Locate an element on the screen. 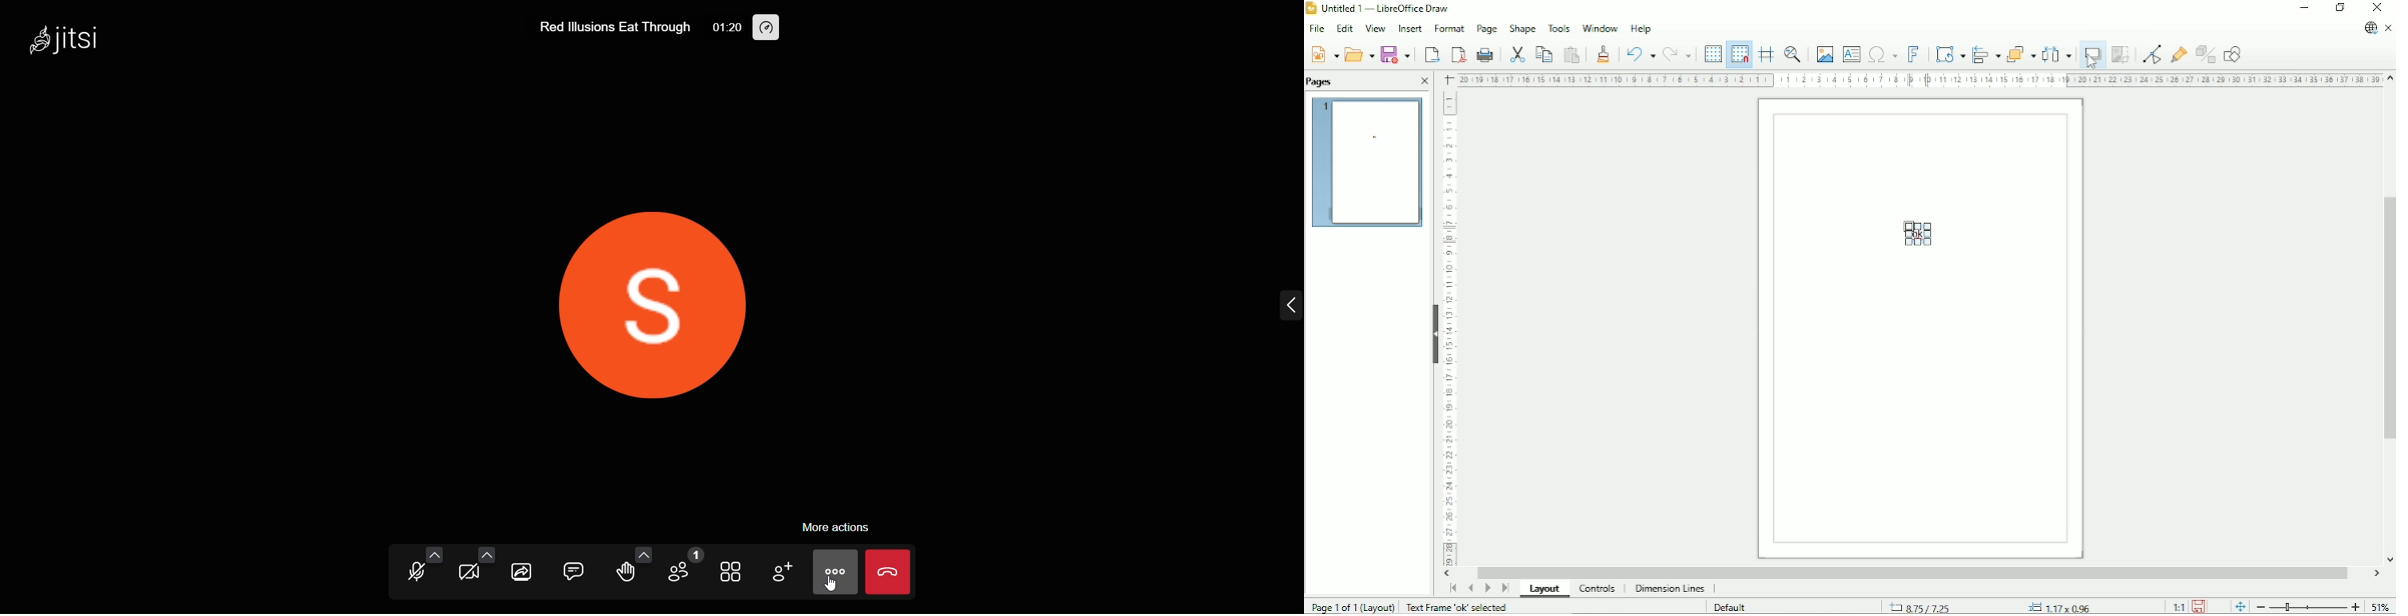 The height and width of the screenshot is (616, 2408). Toggle extrusion is located at coordinates (2206, 54).